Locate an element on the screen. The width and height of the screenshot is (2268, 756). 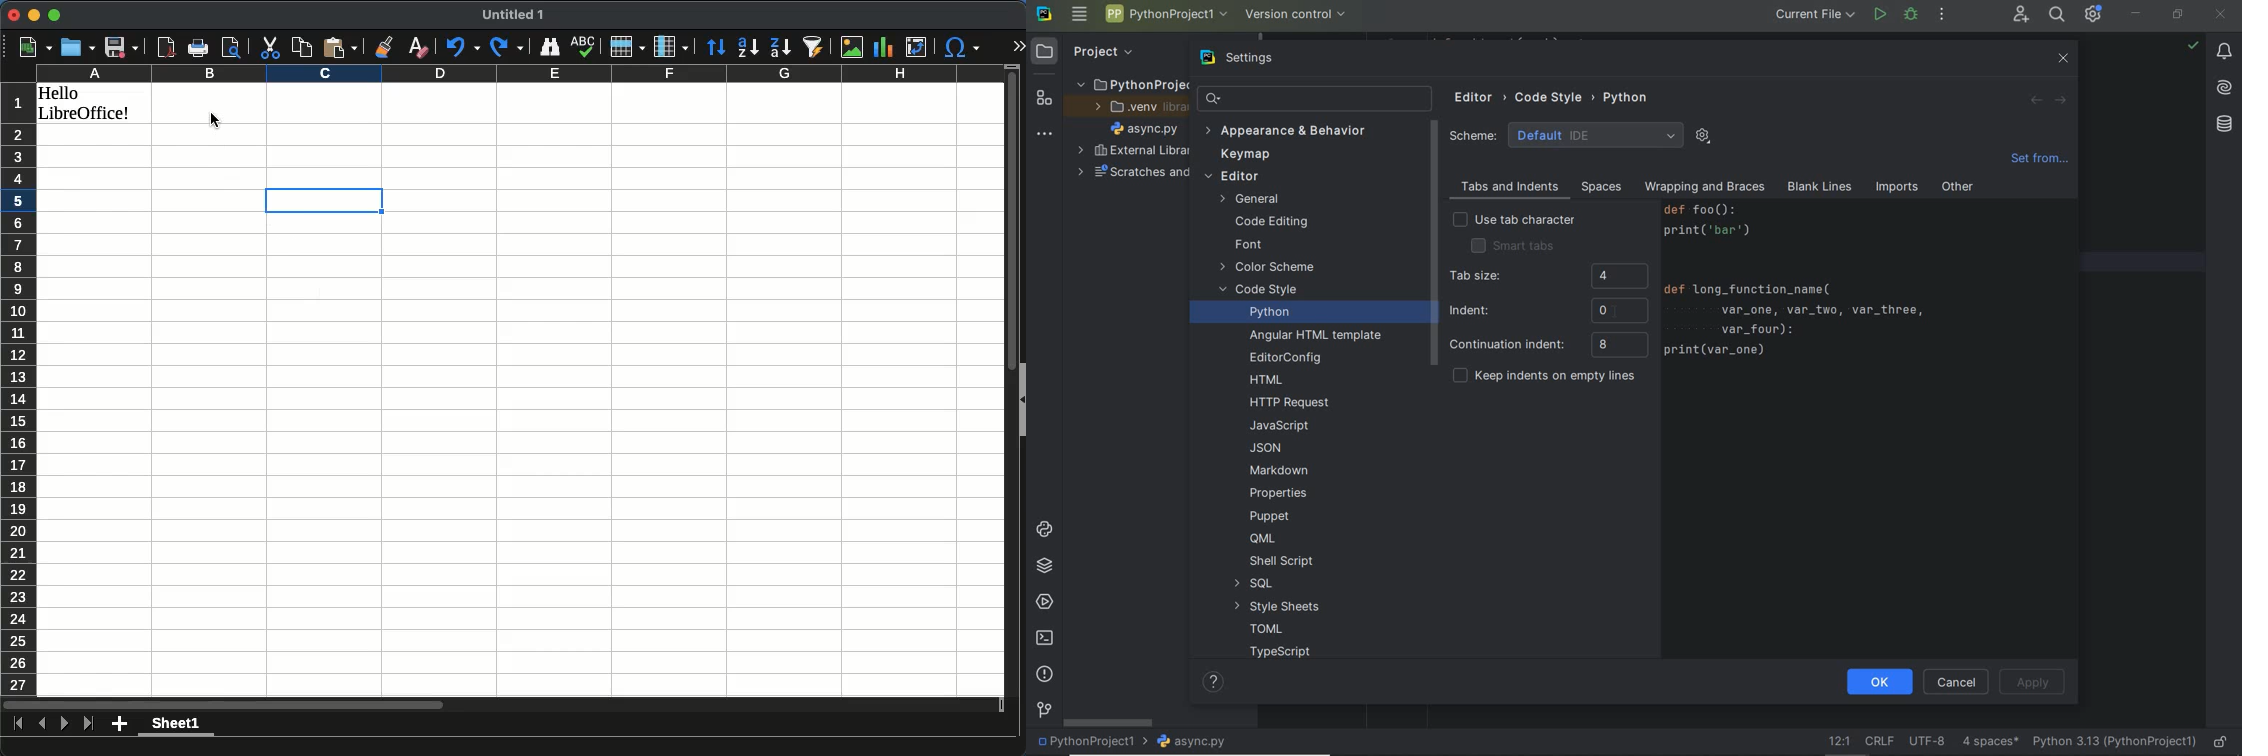
columns is located at coordinates (518, 73).